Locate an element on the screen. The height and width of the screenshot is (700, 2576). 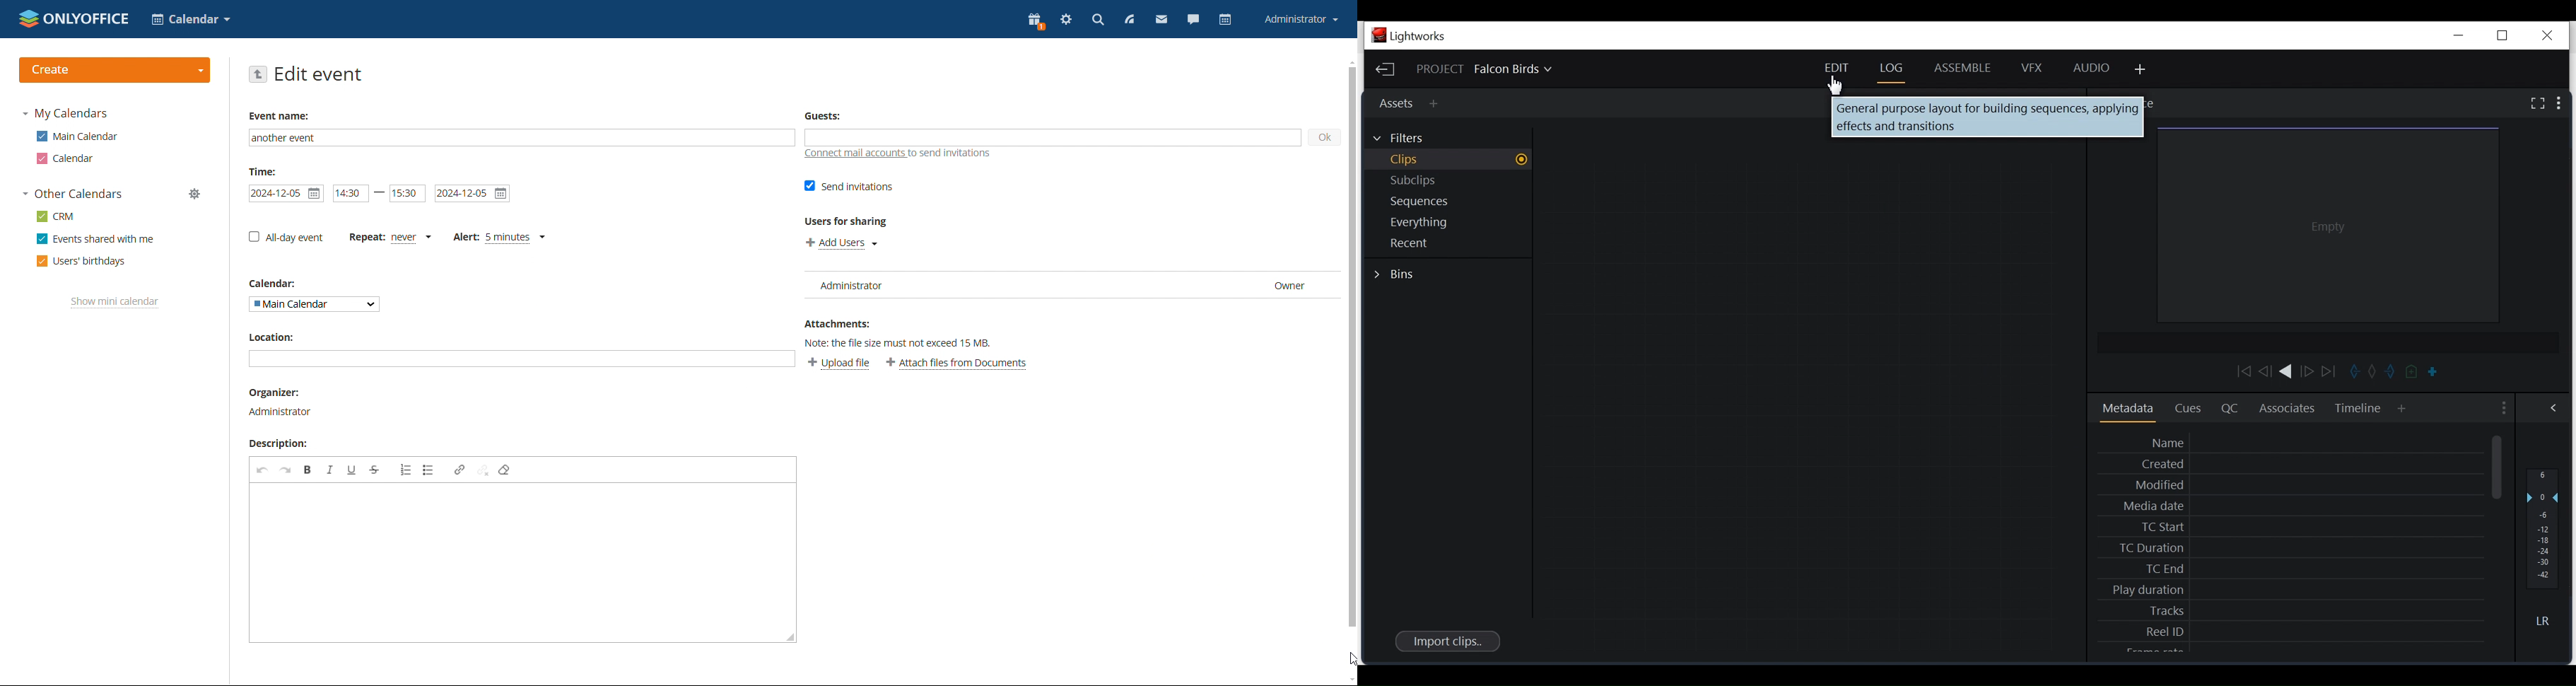
Metadata Panel is located at coordinates (2128, 409).